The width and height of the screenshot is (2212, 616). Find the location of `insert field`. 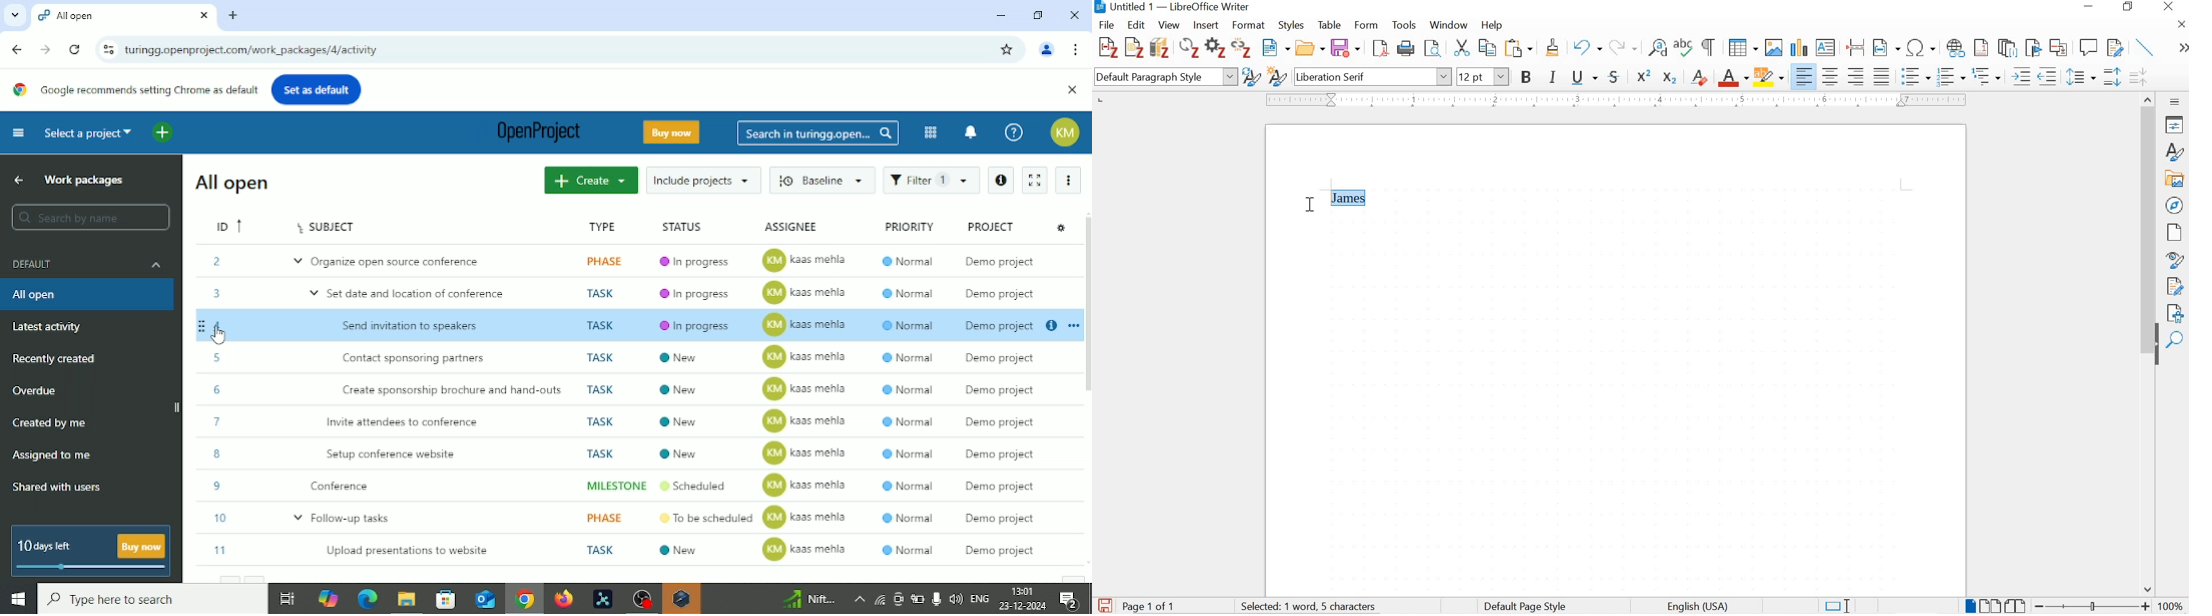

insert field is located at coordinates (1887, 48).